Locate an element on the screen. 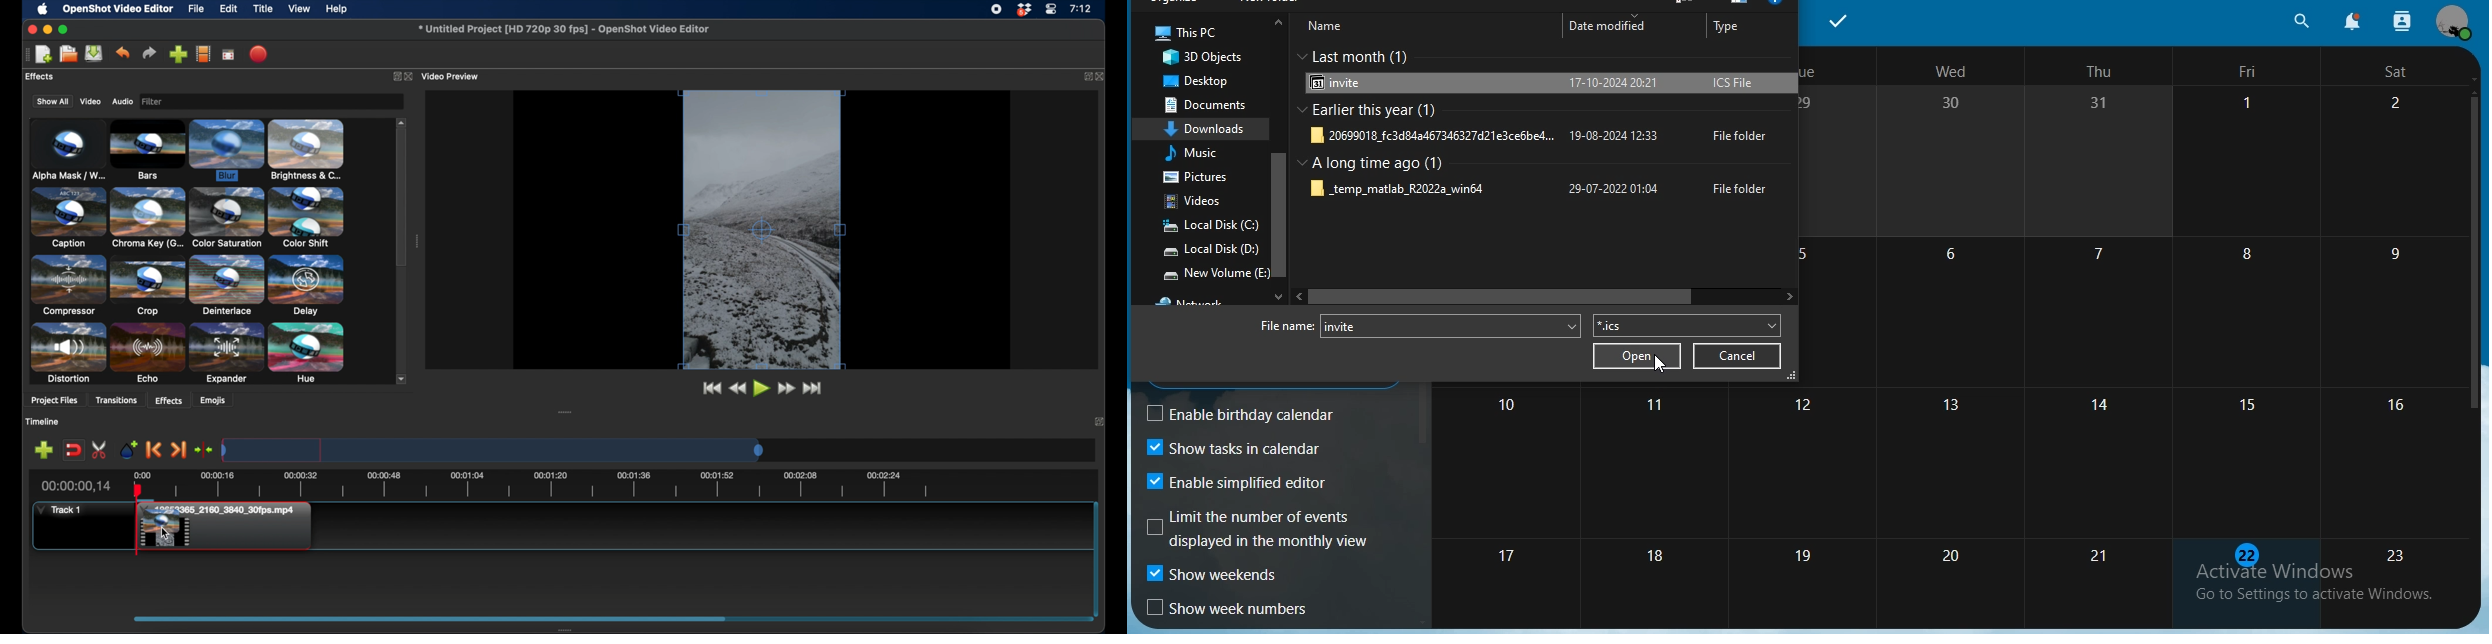 The width and height of the screenshot is (2492, 644). network is located at coordinates (1199, 299).